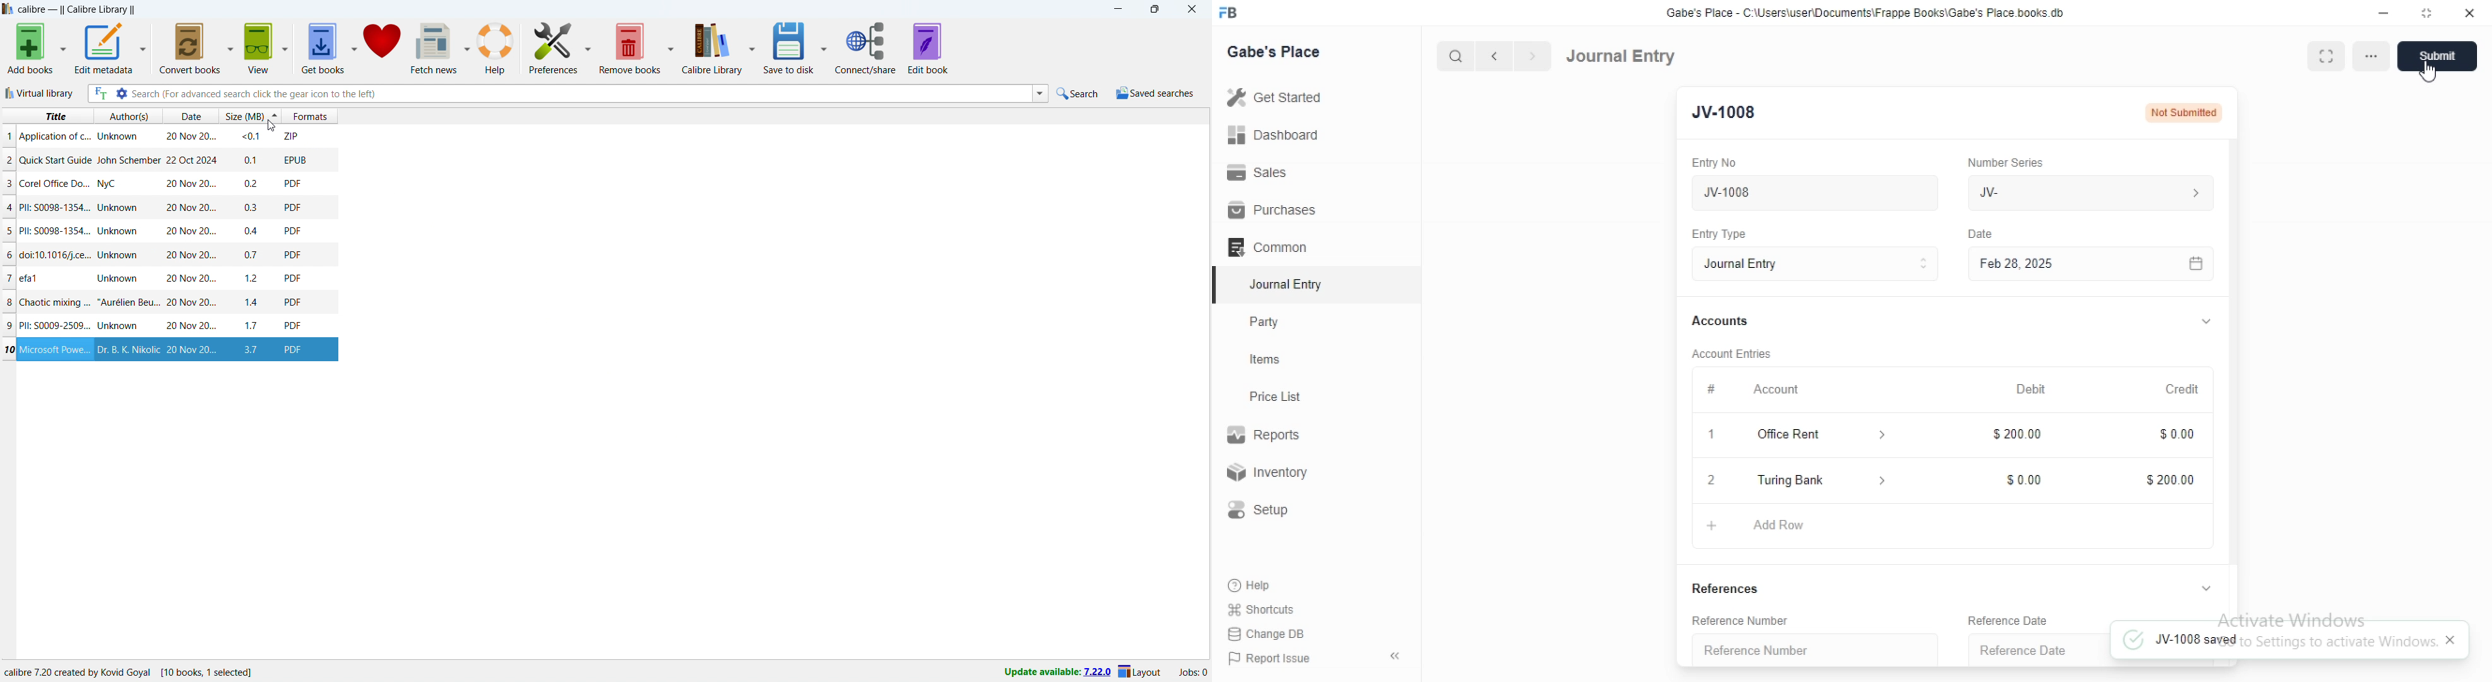  Describe the element at coordinates (1722, 233) in the screenshot. I see `Entry Type` at that location.